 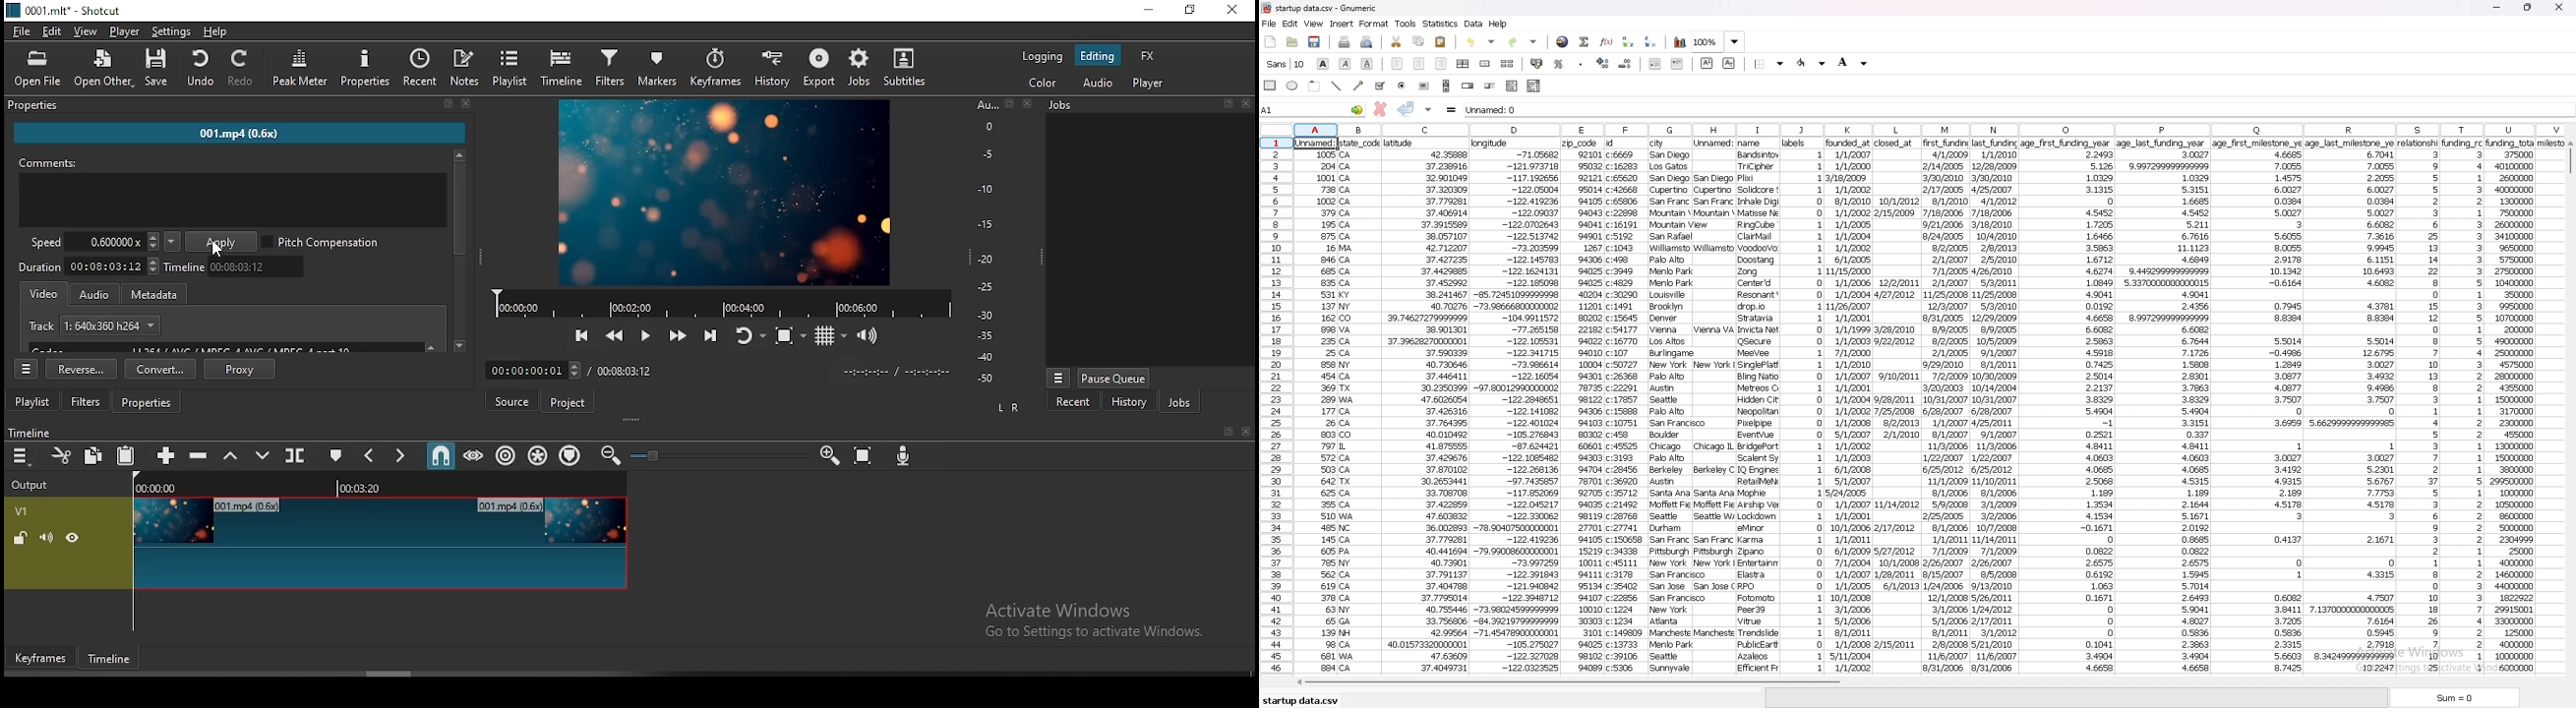 I want to click on ripple markers, so click(x=570, y=454).